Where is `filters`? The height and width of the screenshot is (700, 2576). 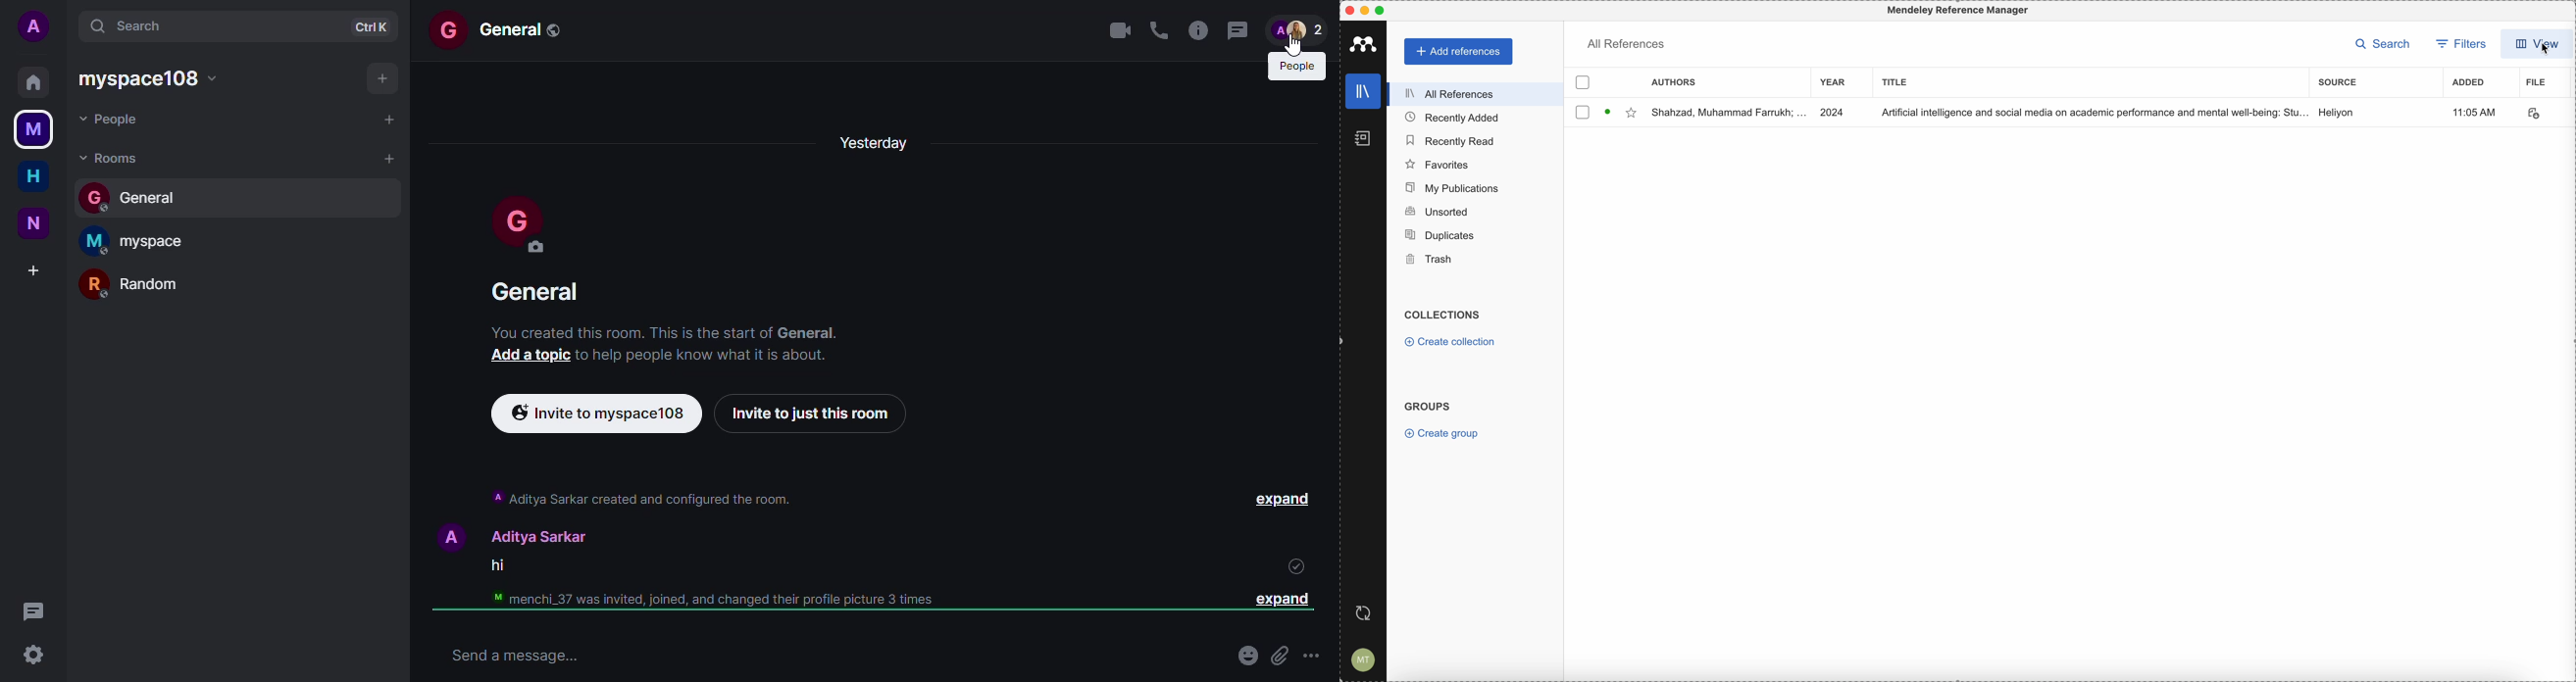
filters is located at coordinates (2463, 44).